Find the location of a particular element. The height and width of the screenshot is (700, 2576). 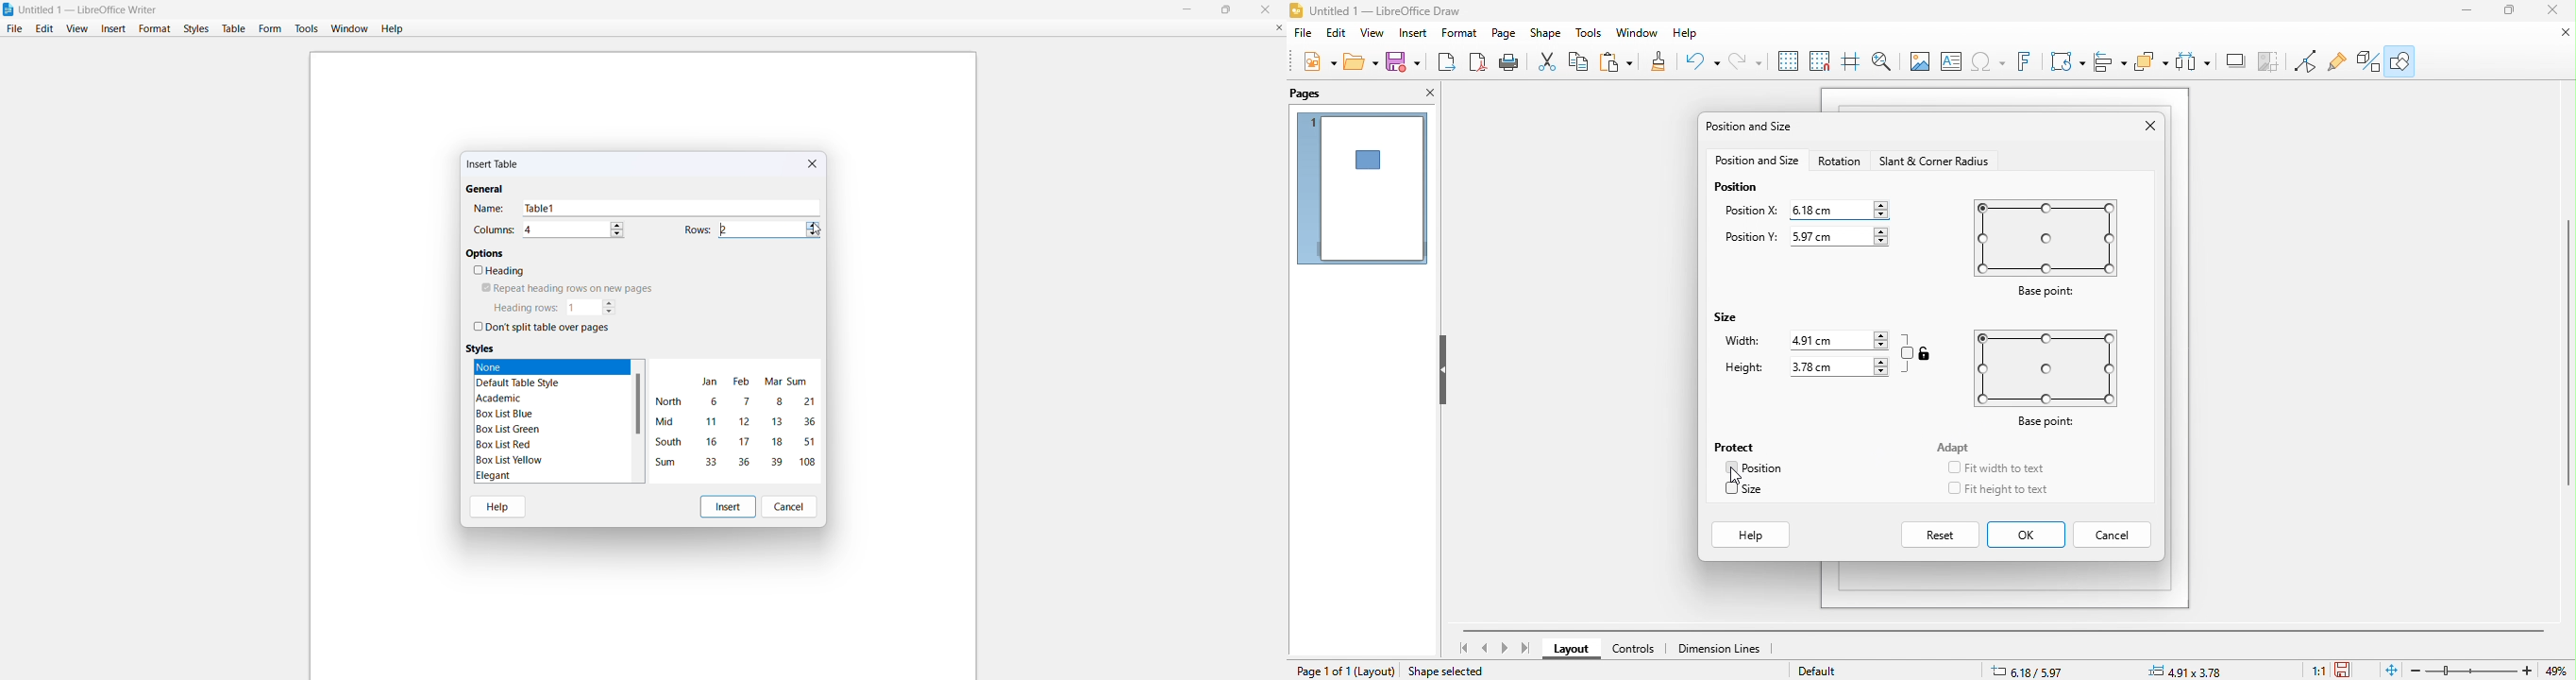

help is located at coordinates (1753, 536).